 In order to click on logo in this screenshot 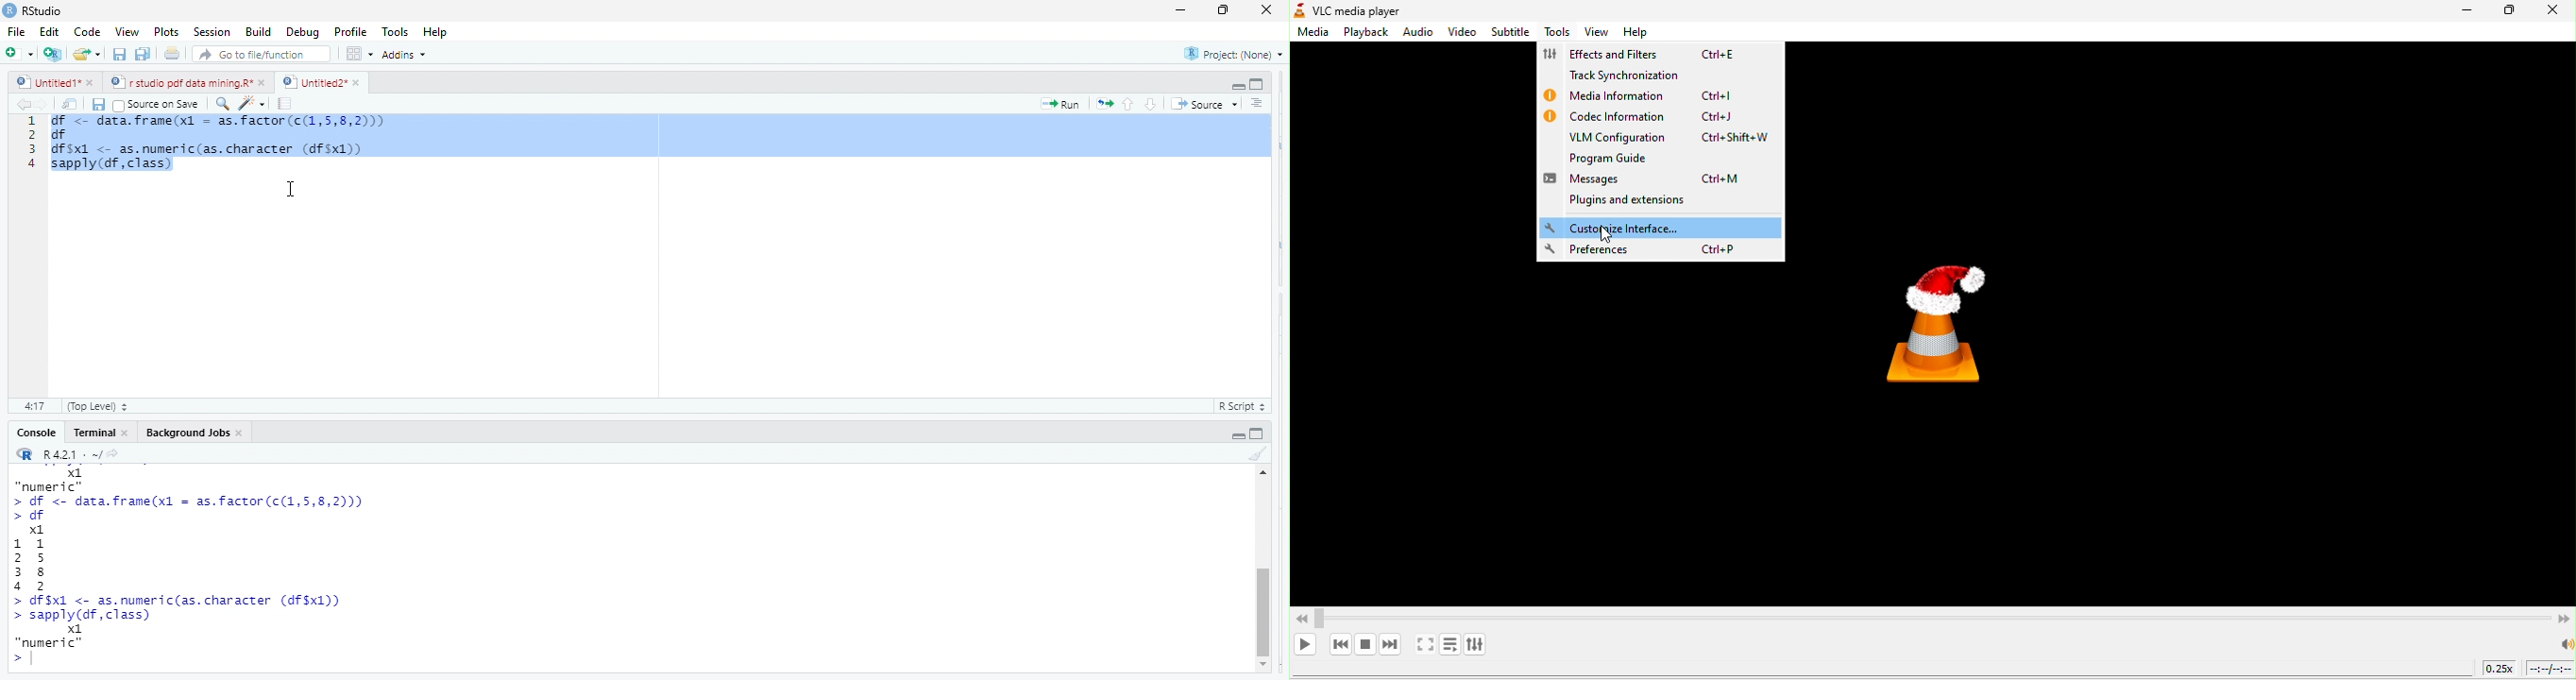, I will do `click(1298, 11)`.